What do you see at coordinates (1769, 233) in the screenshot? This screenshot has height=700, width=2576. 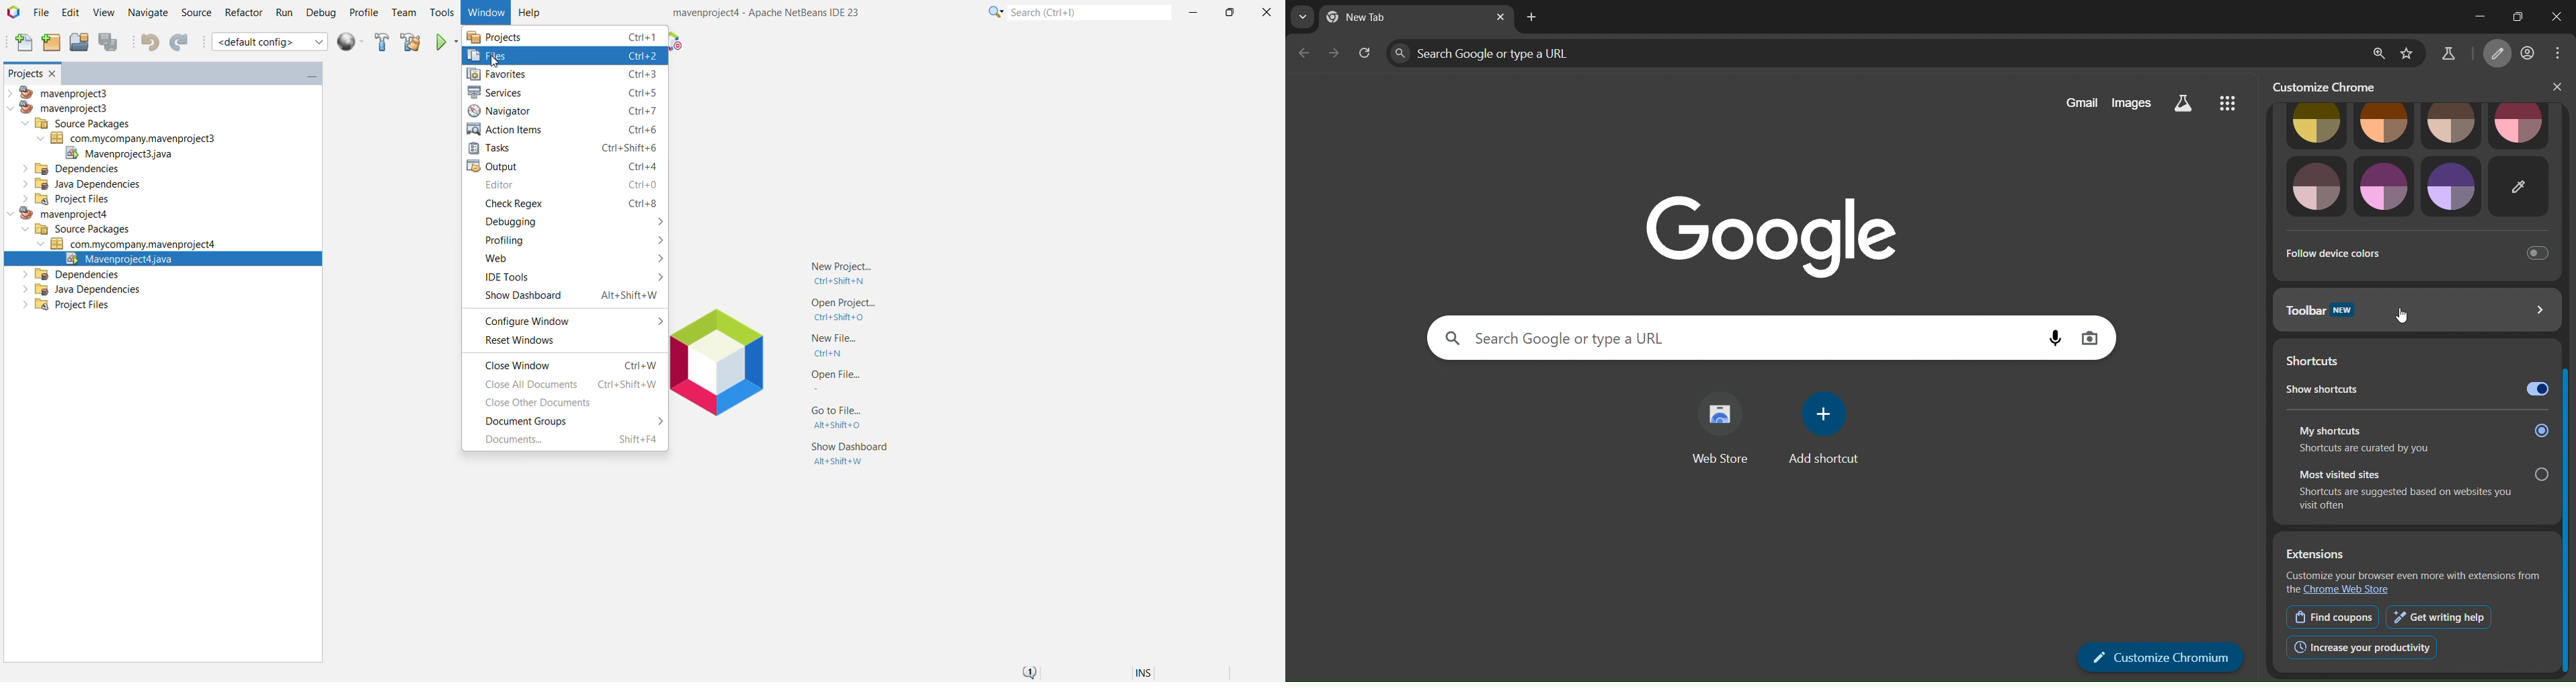 I see `Google logo` at bounding box center [1769, 233].